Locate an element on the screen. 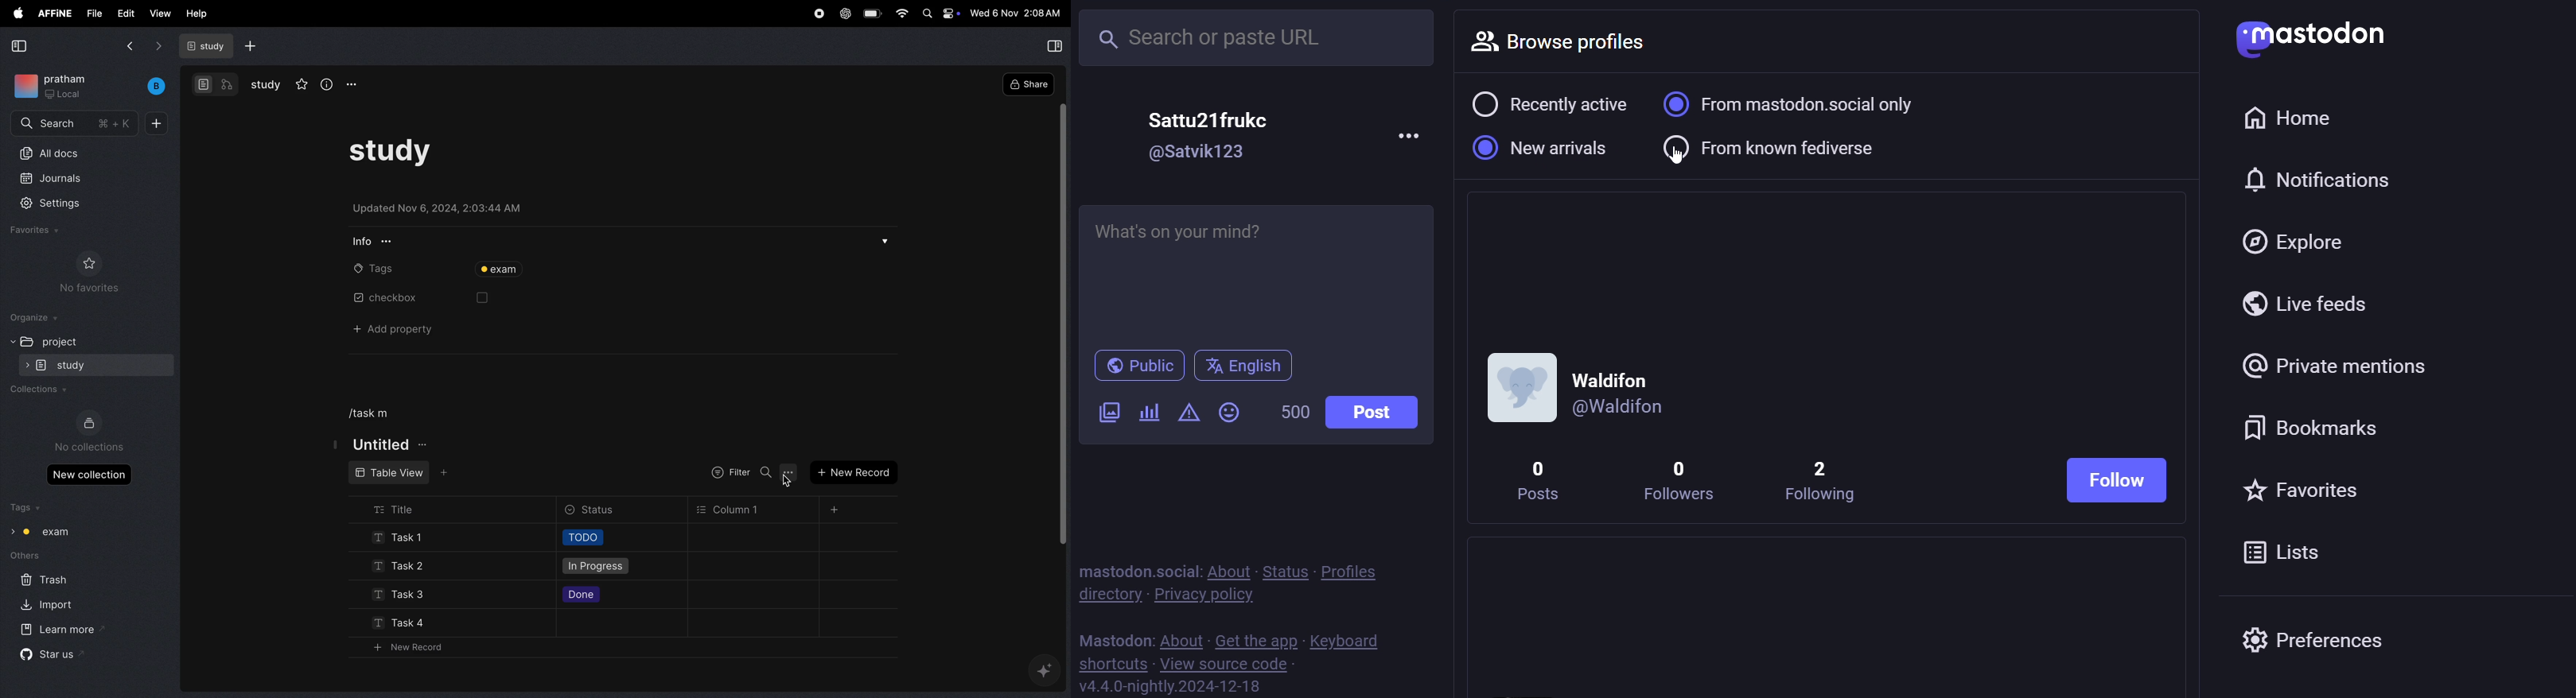 Image resolution: width=2576 pixels, height=700 pixels. cursor is located at coordinates (1689, 164).